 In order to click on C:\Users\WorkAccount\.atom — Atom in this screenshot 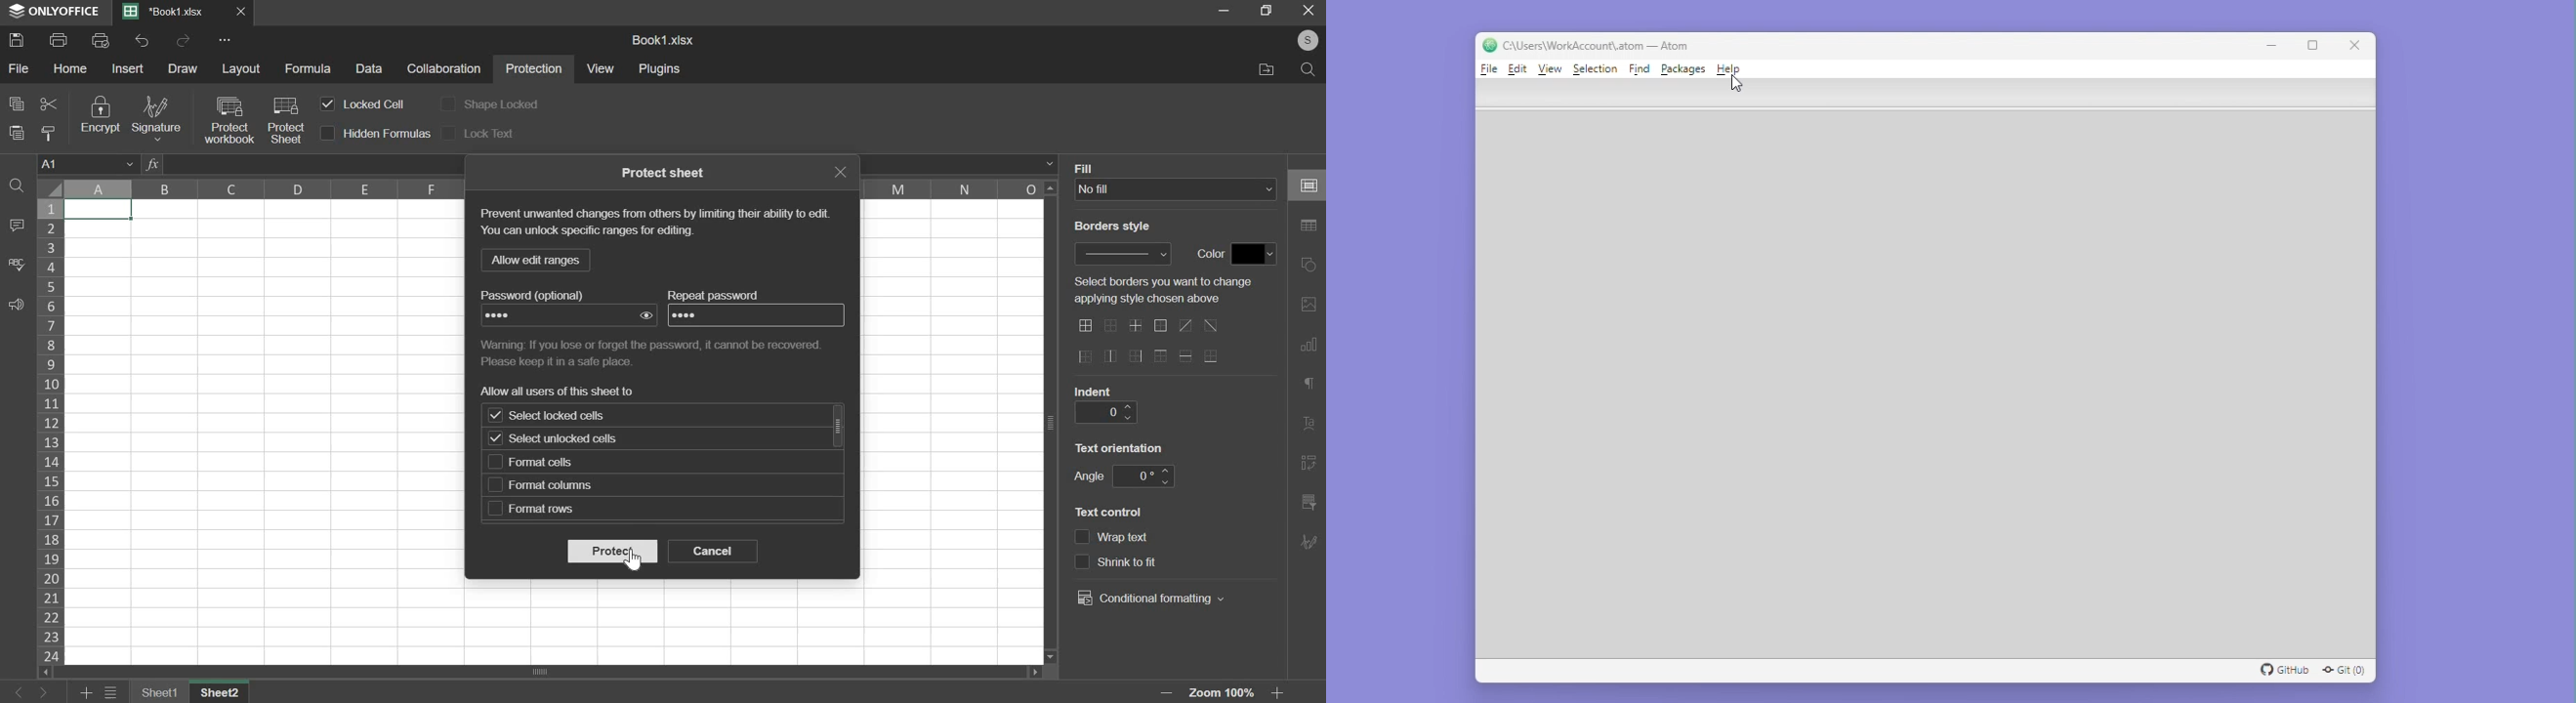, I will do `click(1589, 46)`.